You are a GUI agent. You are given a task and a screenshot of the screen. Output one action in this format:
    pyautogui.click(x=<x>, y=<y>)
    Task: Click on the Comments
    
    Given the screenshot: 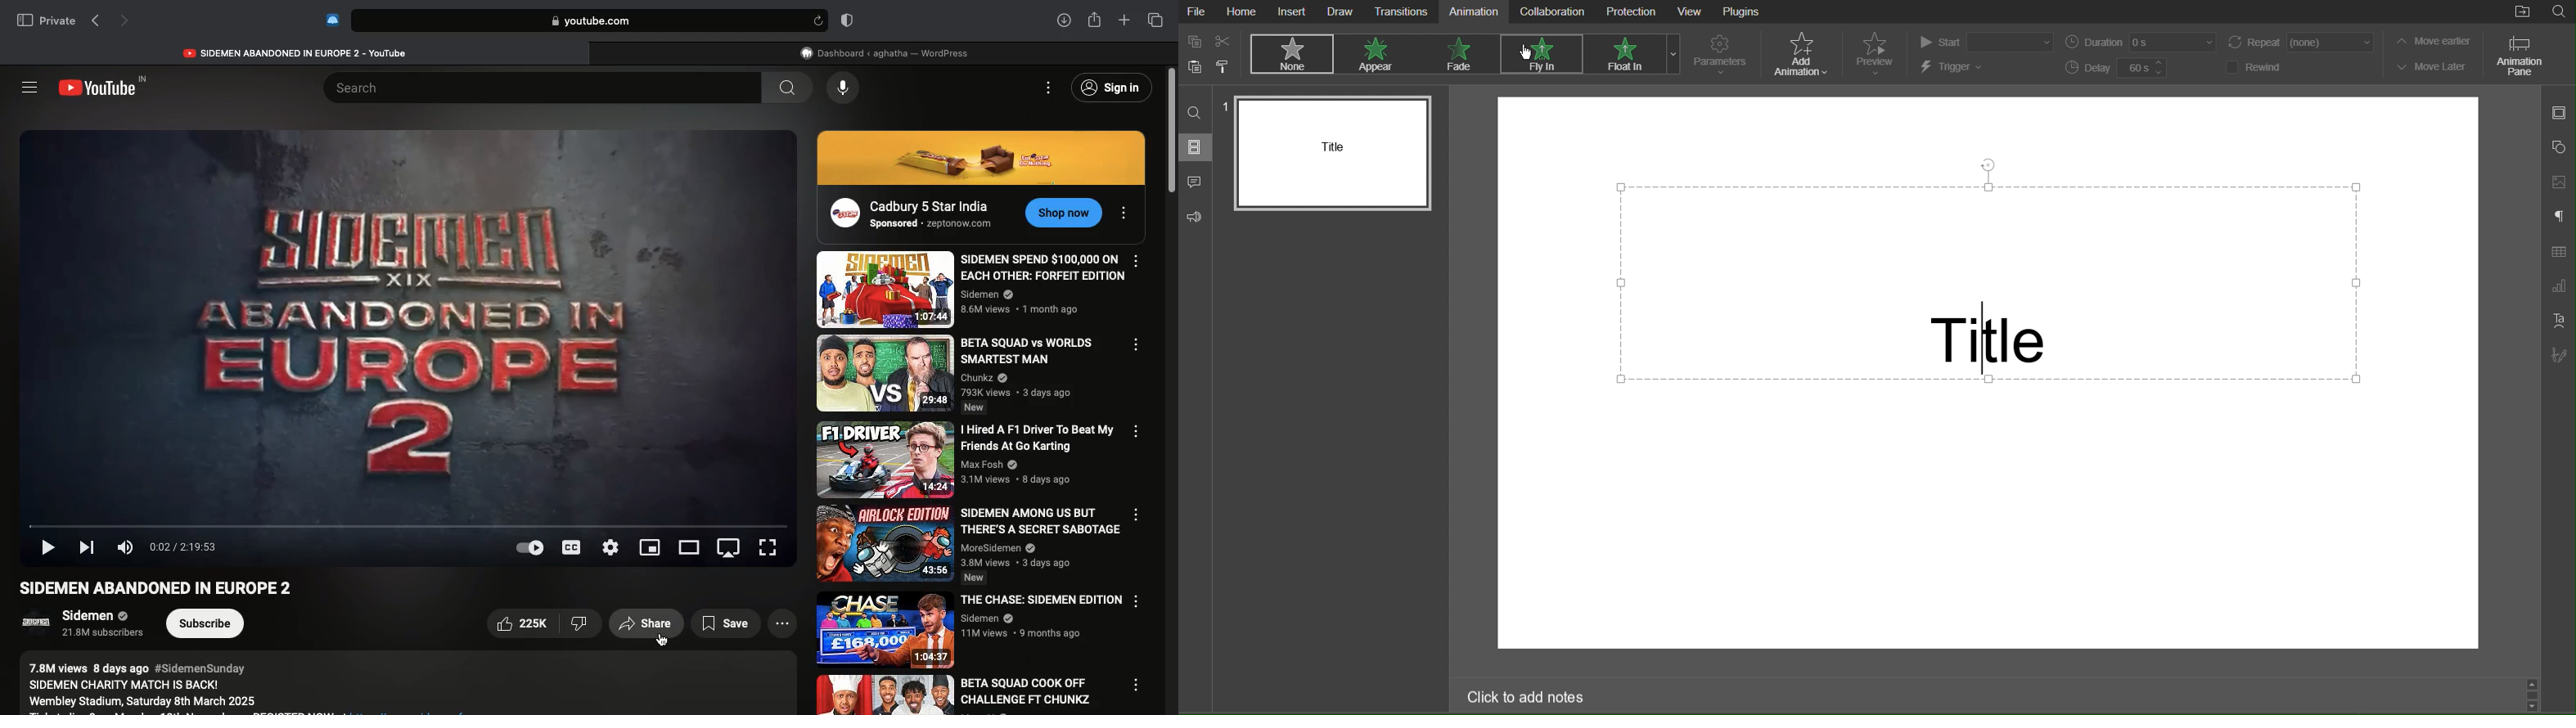 What is the action you would take?
    pyautogui.click(x=1196, y=183)
    